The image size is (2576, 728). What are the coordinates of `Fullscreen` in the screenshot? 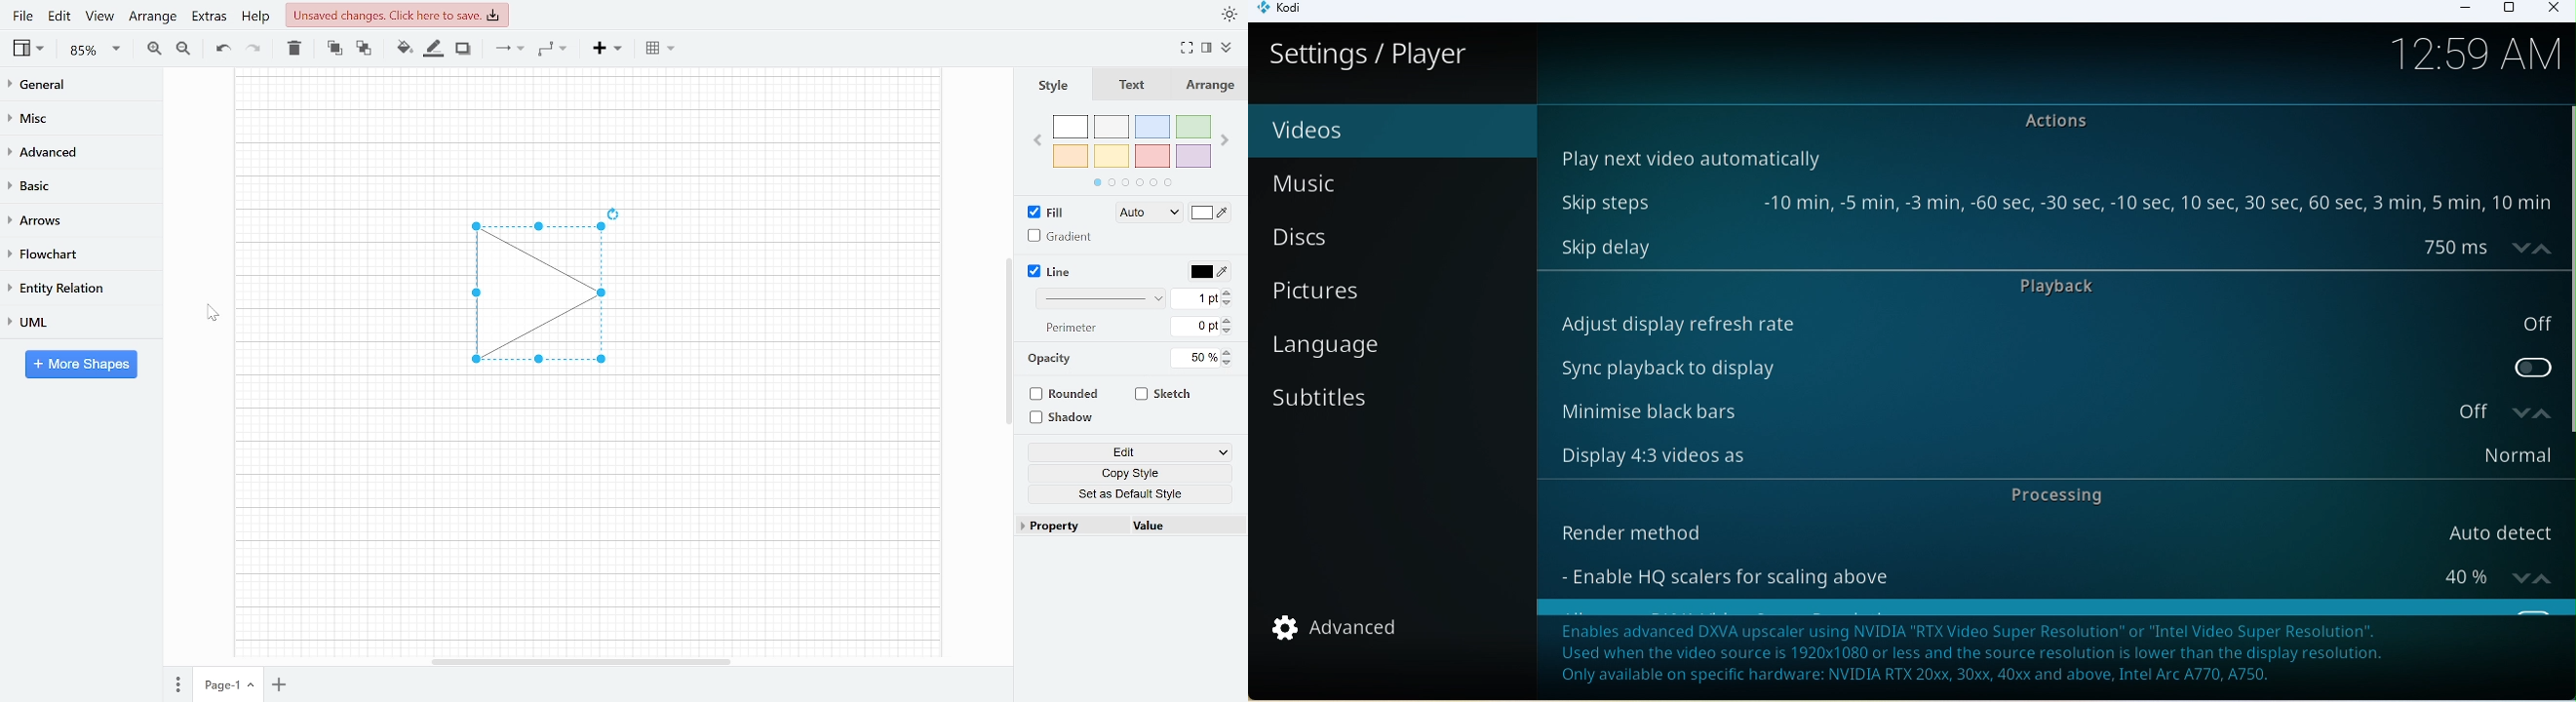 It's located at (1190, 48).